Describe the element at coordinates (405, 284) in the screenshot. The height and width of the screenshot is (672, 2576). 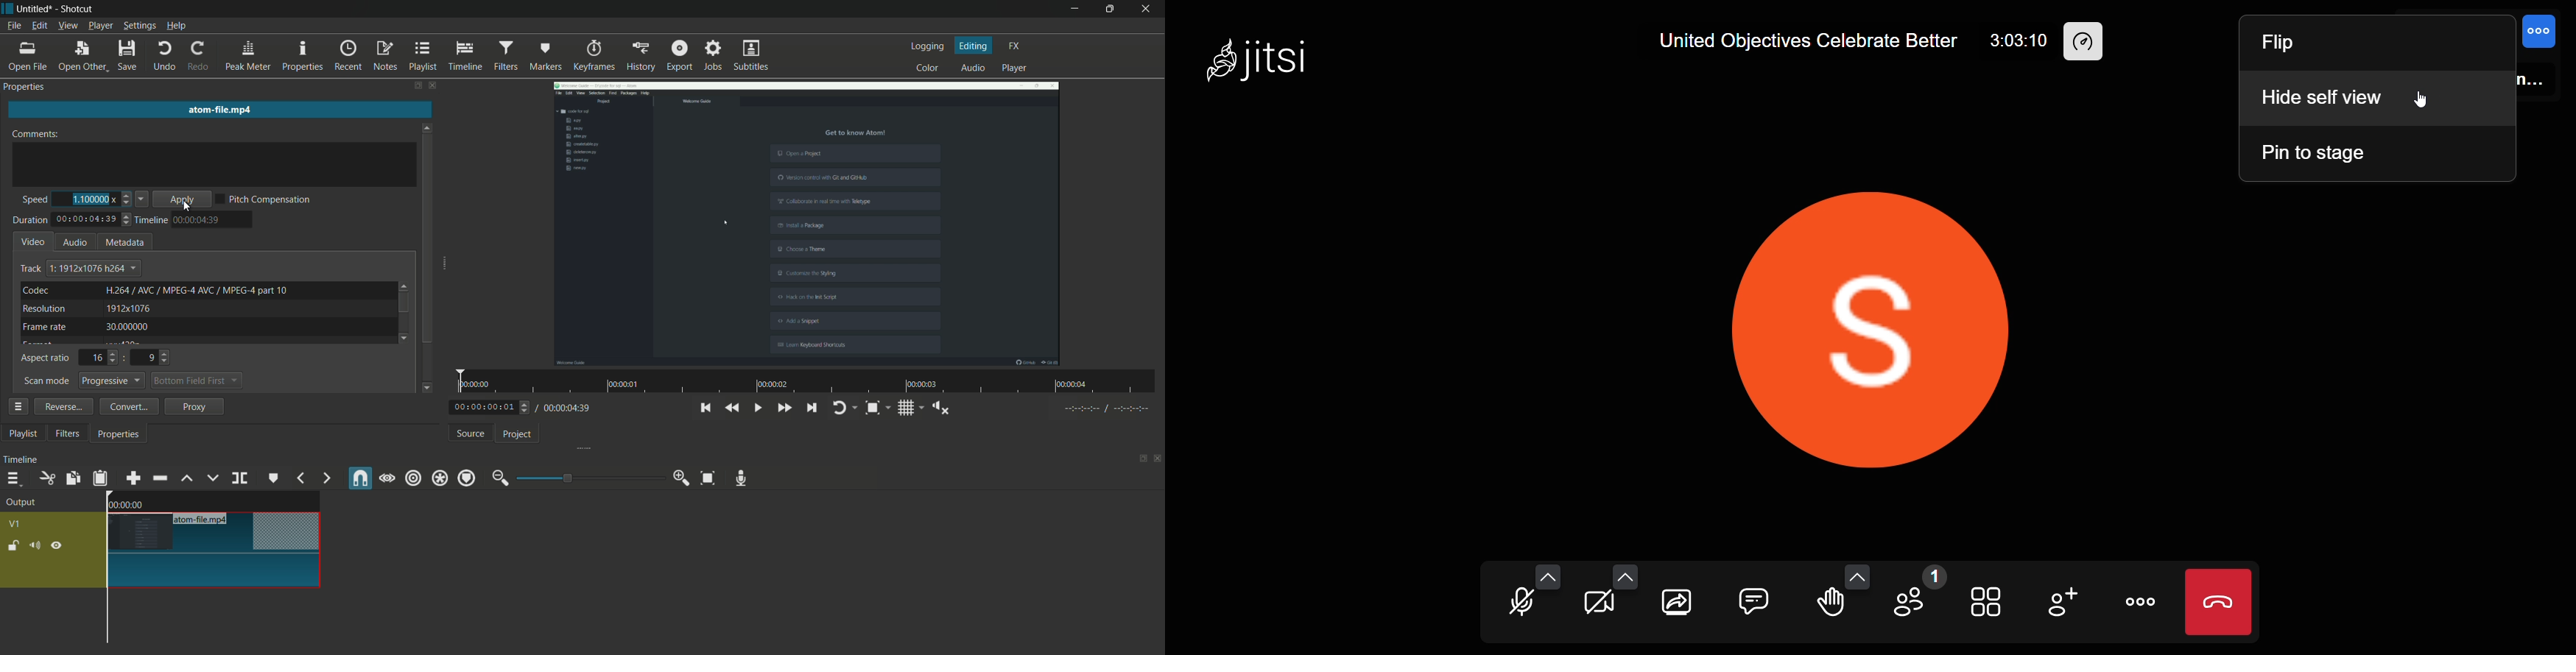
I see `go up` at that location.